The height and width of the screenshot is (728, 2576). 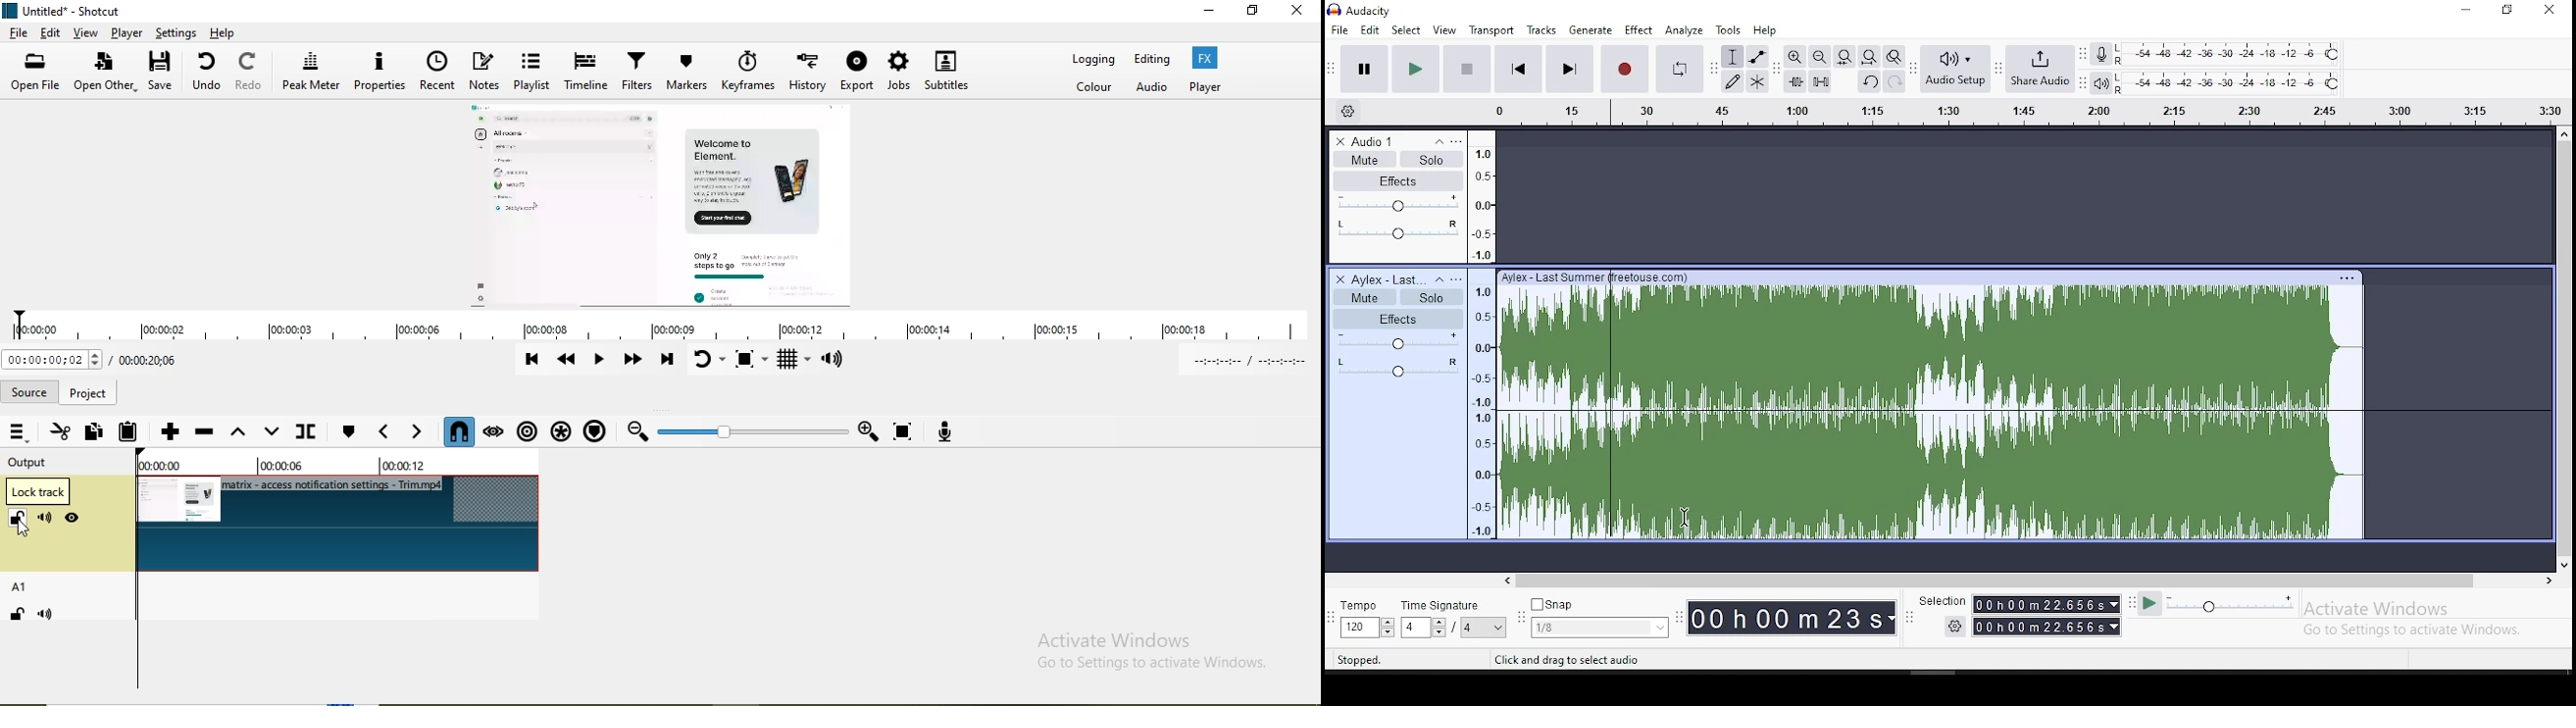 I want to click on Keyframes, so click(x=751, y=72).